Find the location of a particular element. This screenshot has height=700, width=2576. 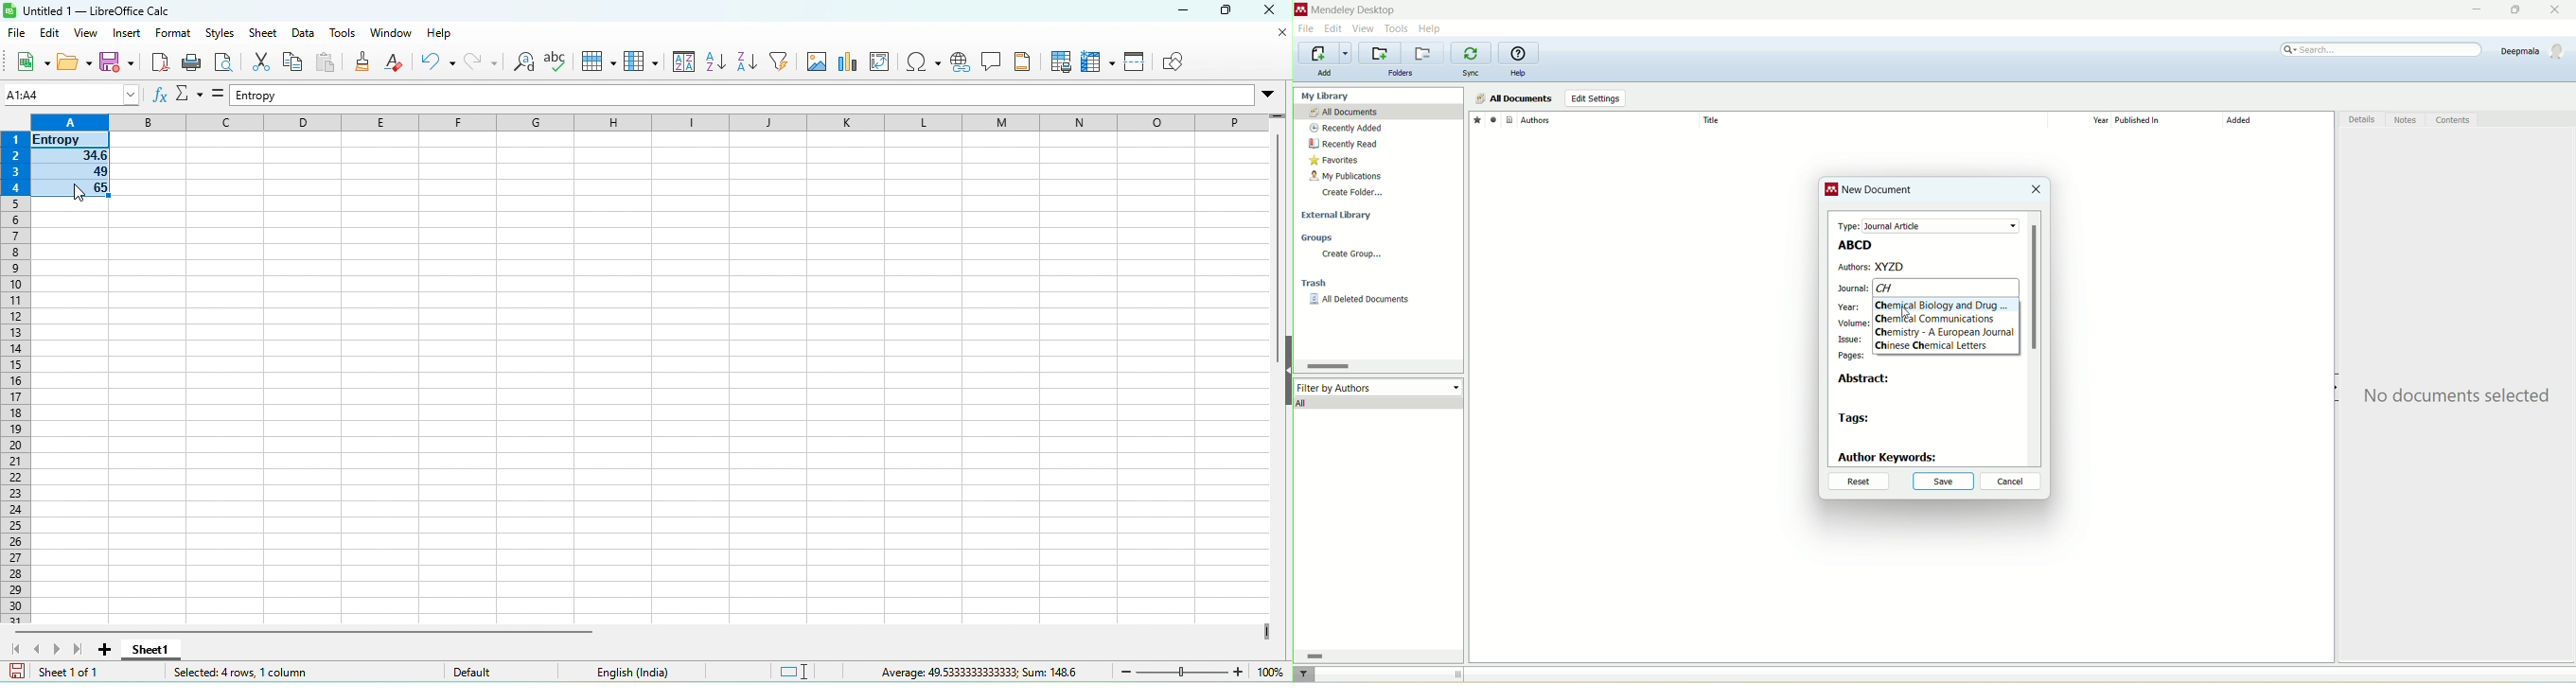

untitled 1-libre office calc is located at coordinates (97, 11).